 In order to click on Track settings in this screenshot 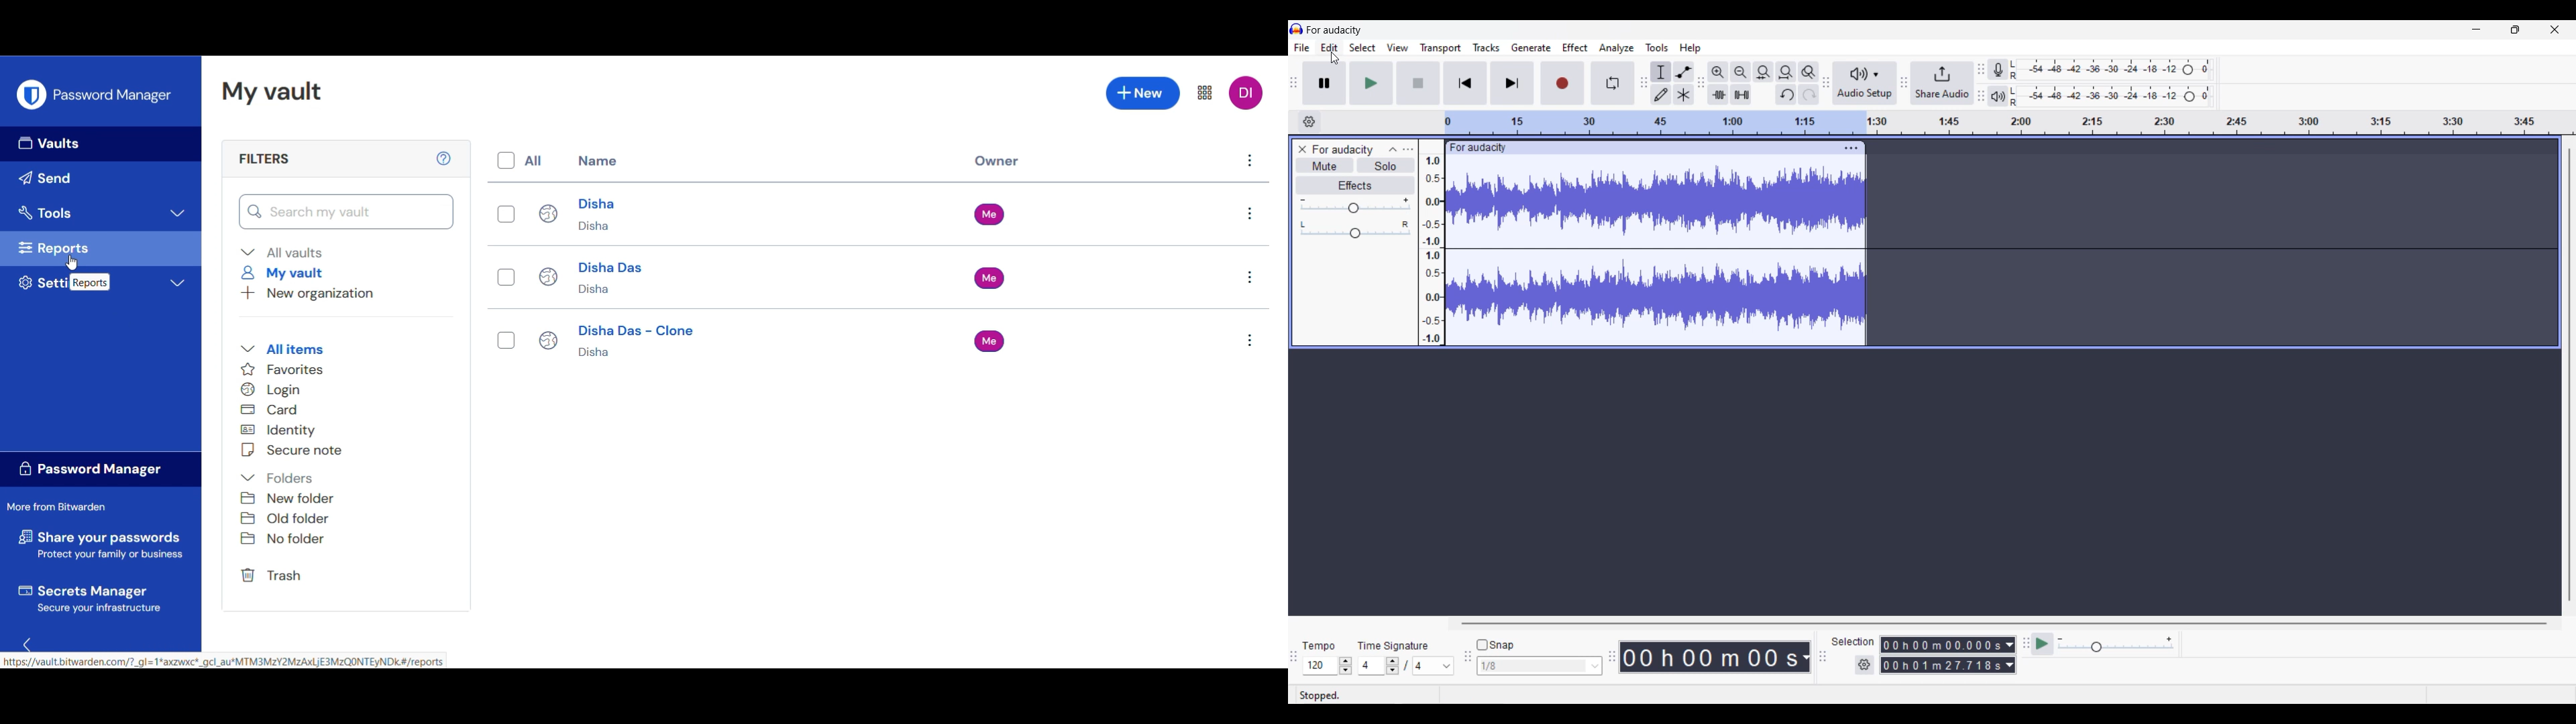, I will do `click(1851, 148)`.